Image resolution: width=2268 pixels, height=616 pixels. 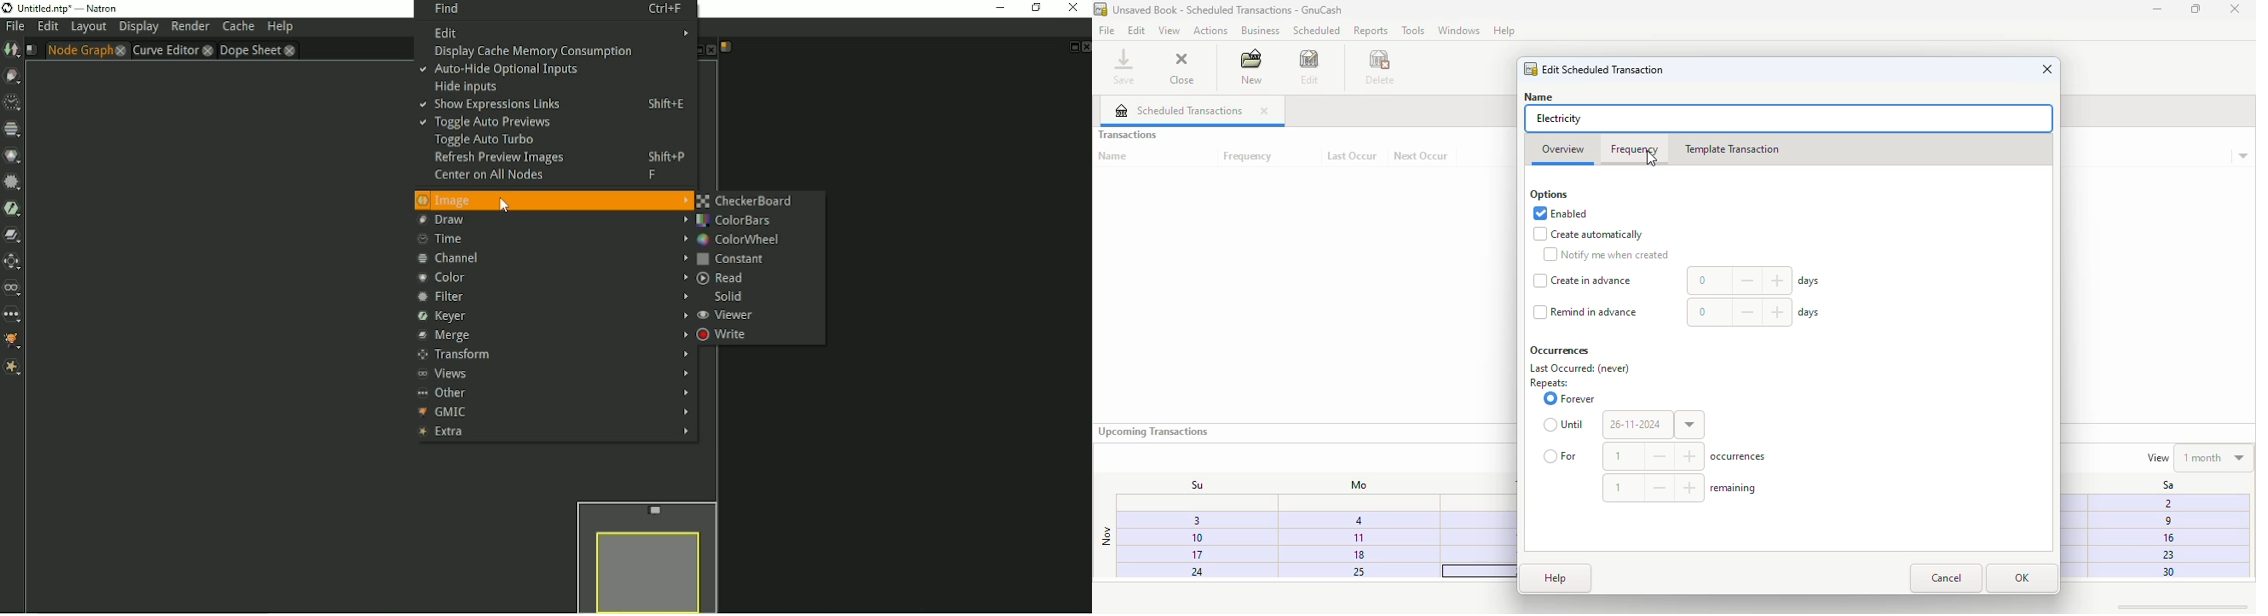 What do you see at coordinates (1350, 571) in the screenshot?
I see `25` at bounding box center [1350, 571].